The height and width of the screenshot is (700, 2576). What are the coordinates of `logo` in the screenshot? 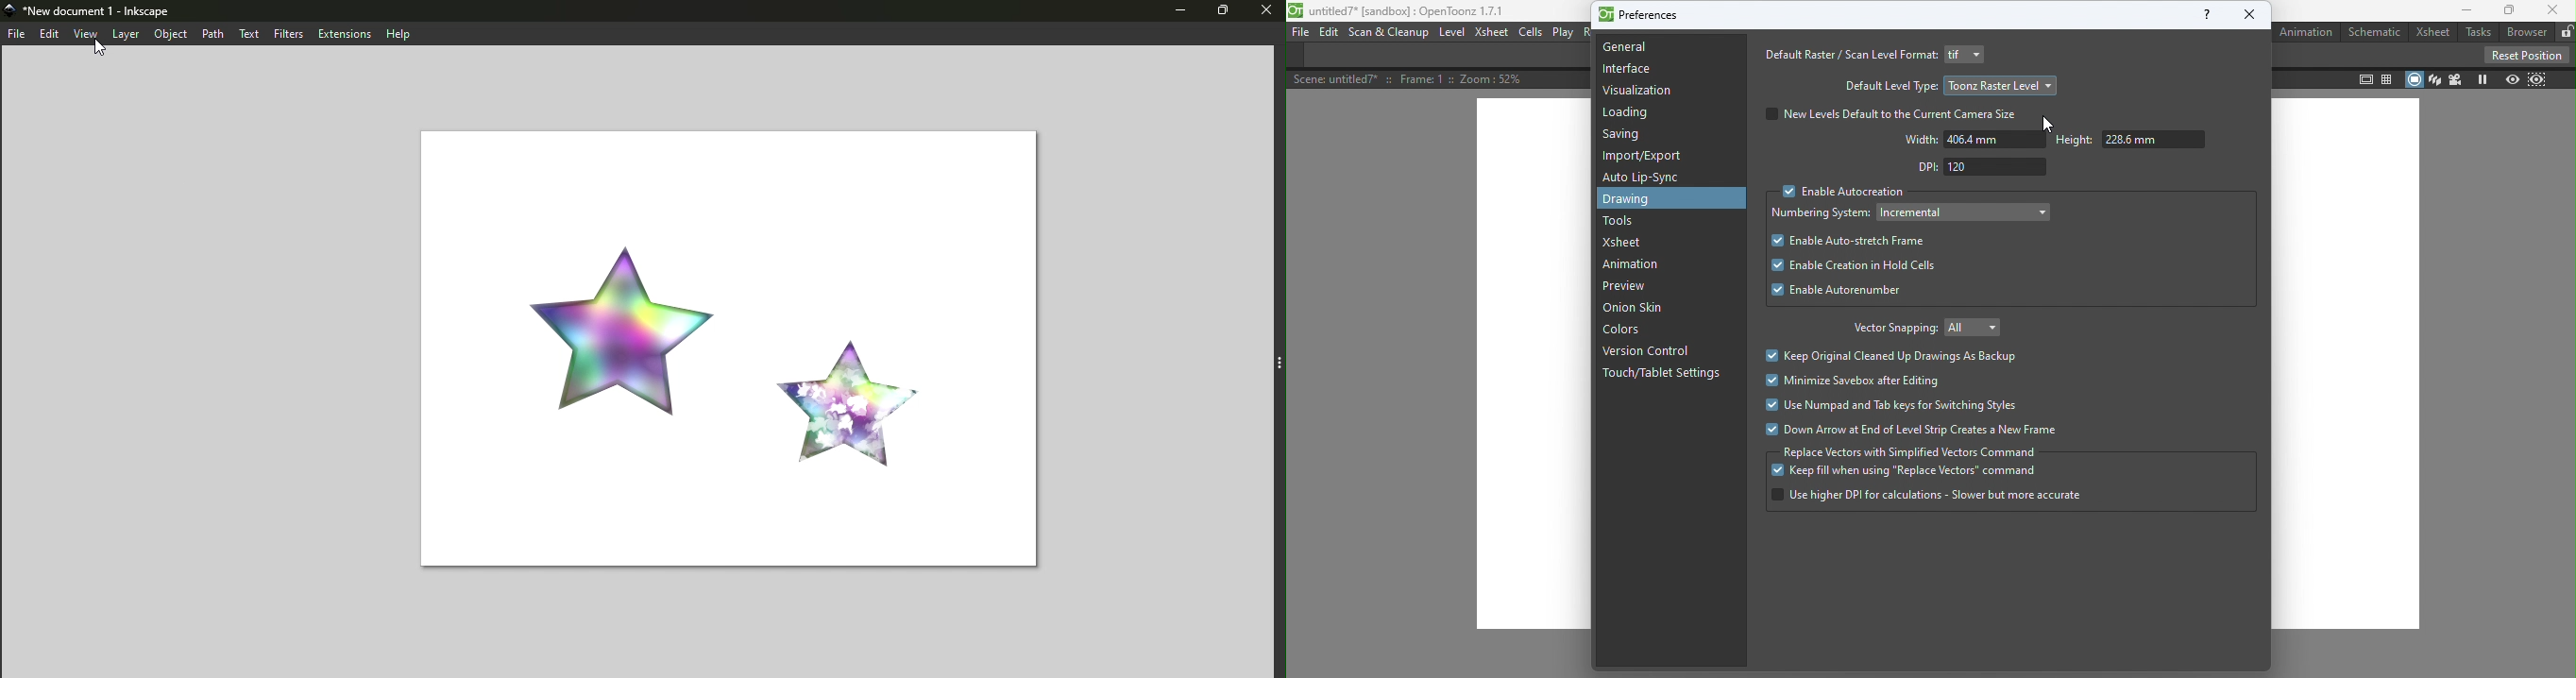 It's located at (1296, 11).